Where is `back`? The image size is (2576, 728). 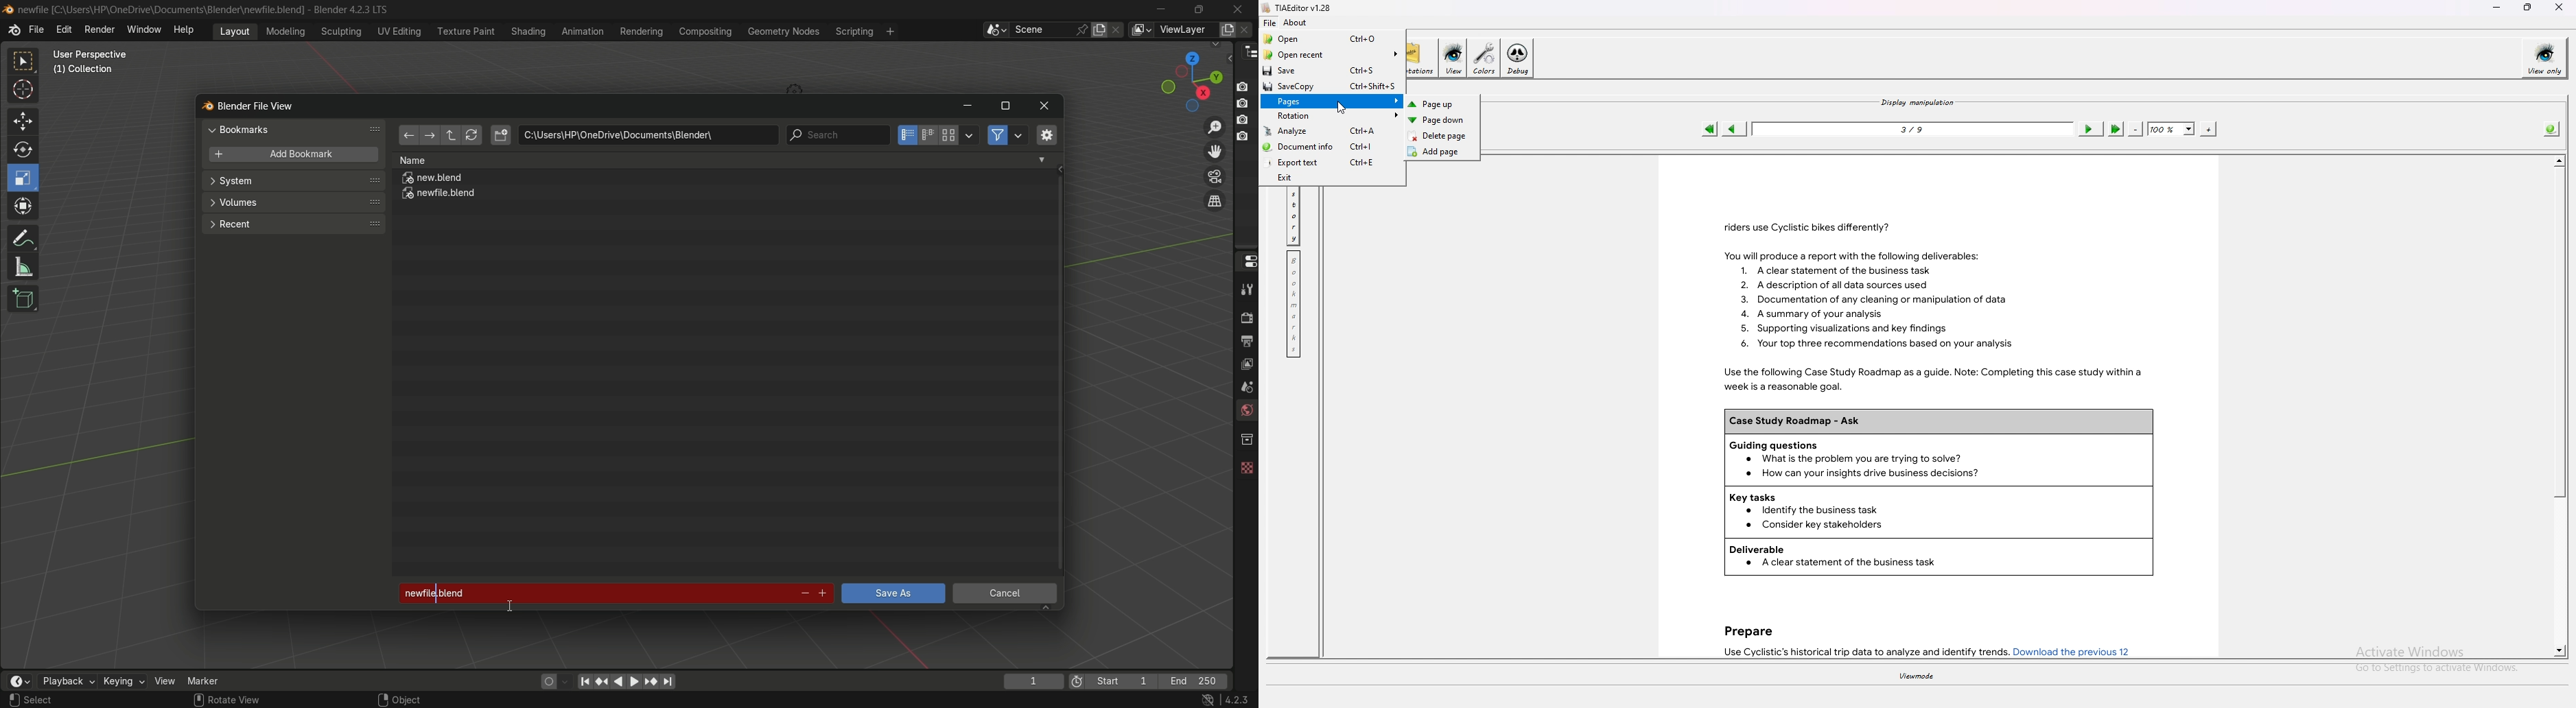 back is located at coordinates (408, 136).